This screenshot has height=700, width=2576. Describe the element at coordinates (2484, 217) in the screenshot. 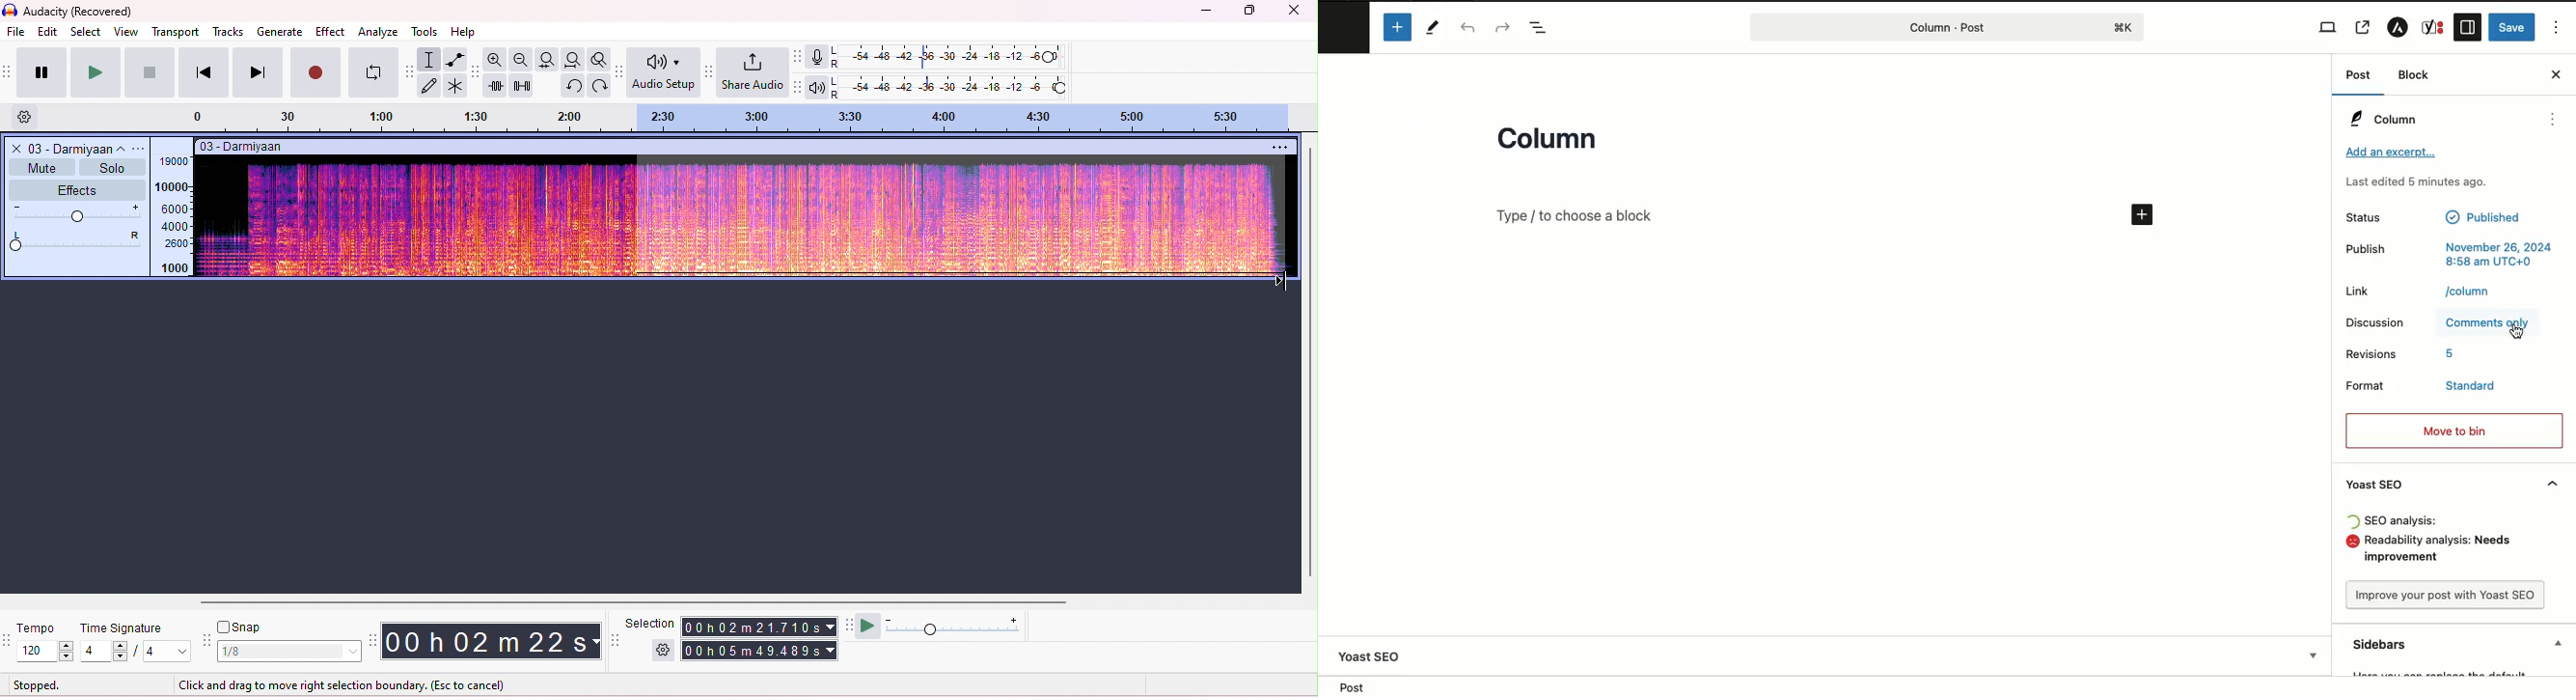

I see `text` at that location.